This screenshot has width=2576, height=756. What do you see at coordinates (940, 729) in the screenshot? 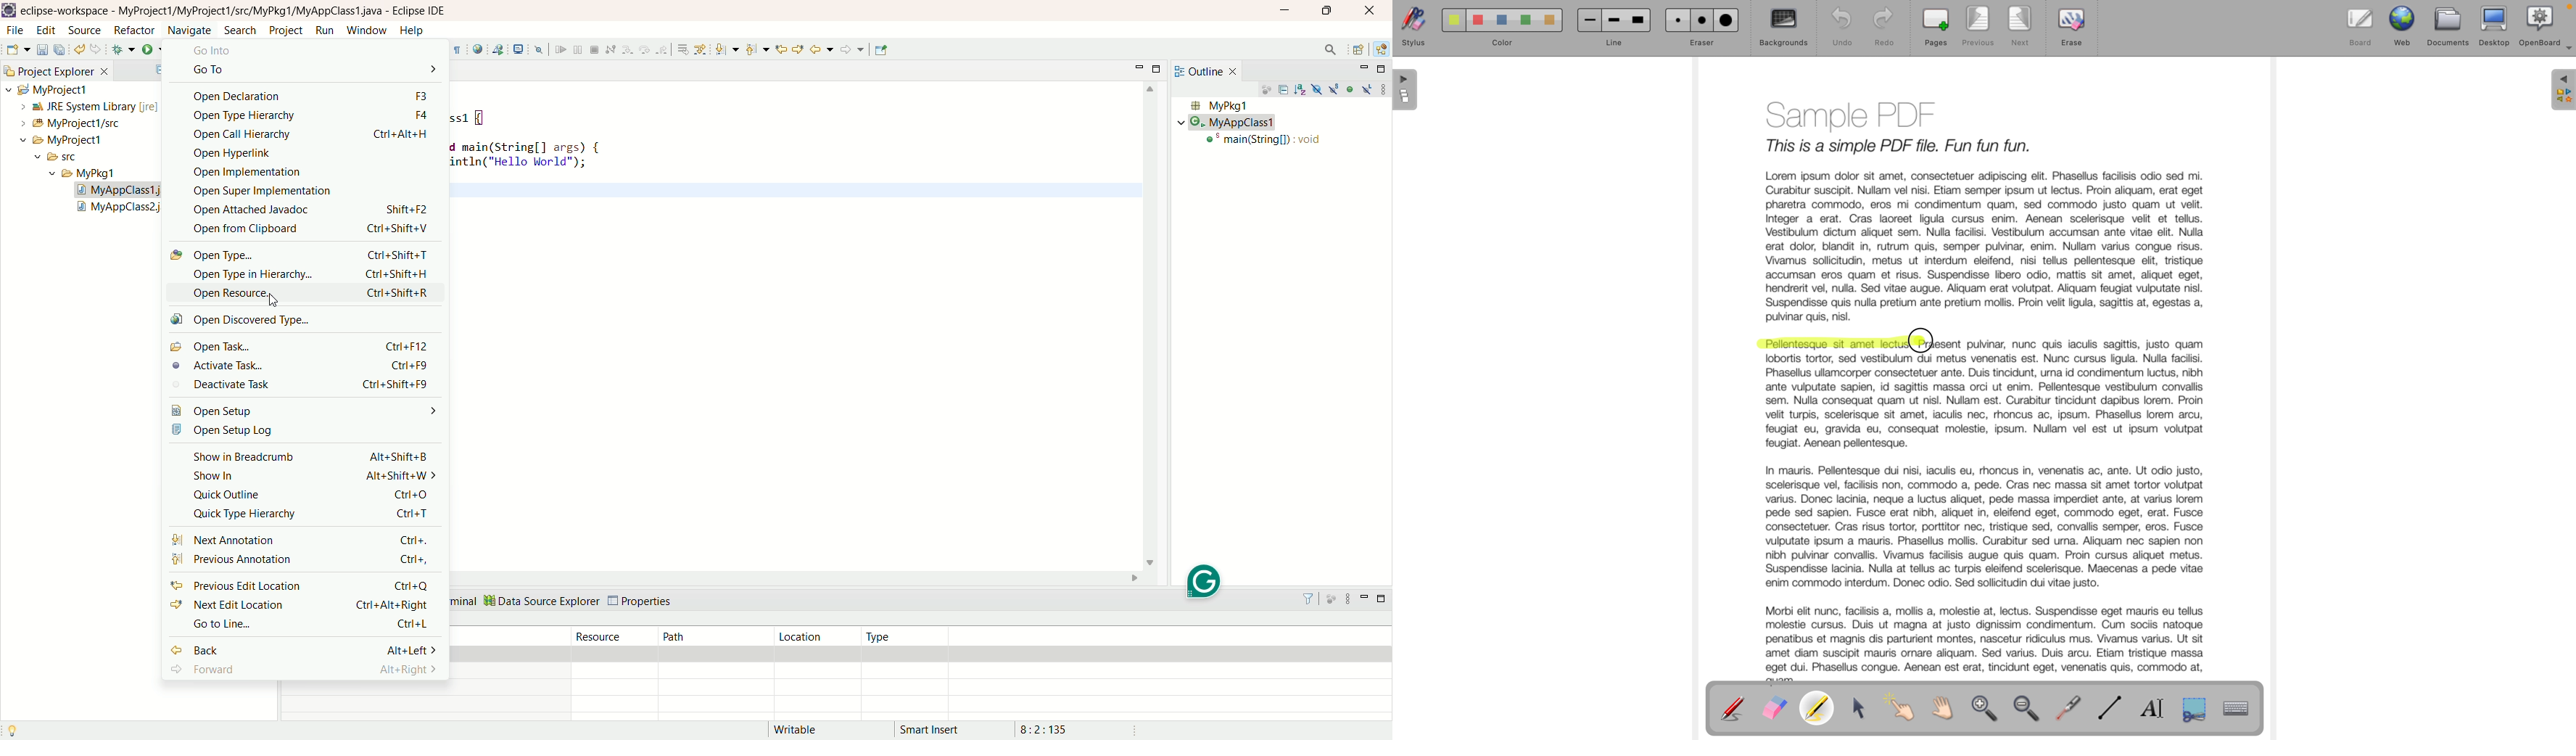
I see `smart insert` at bounding box center [940, 729].